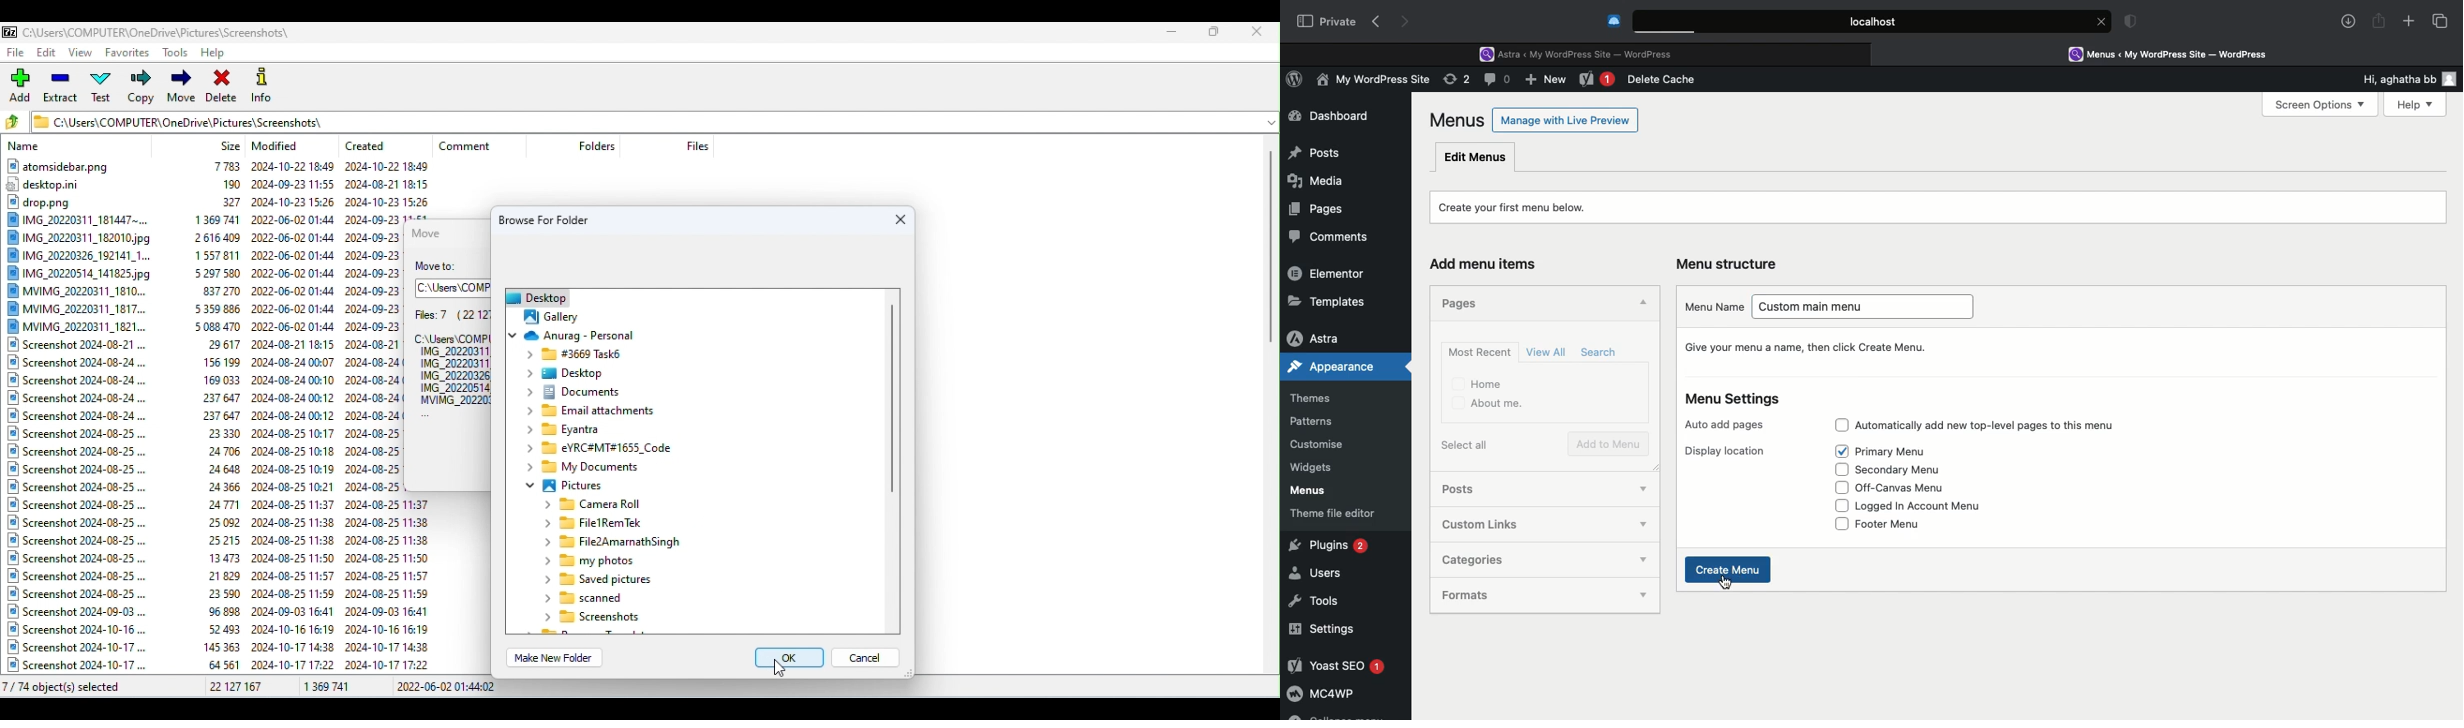 The height and width of the screenshot is (728, 2464). What do you see at coordinates (1318, 422) in the screenshot?
I see `Patterns` at bounding box center [1318, 422].